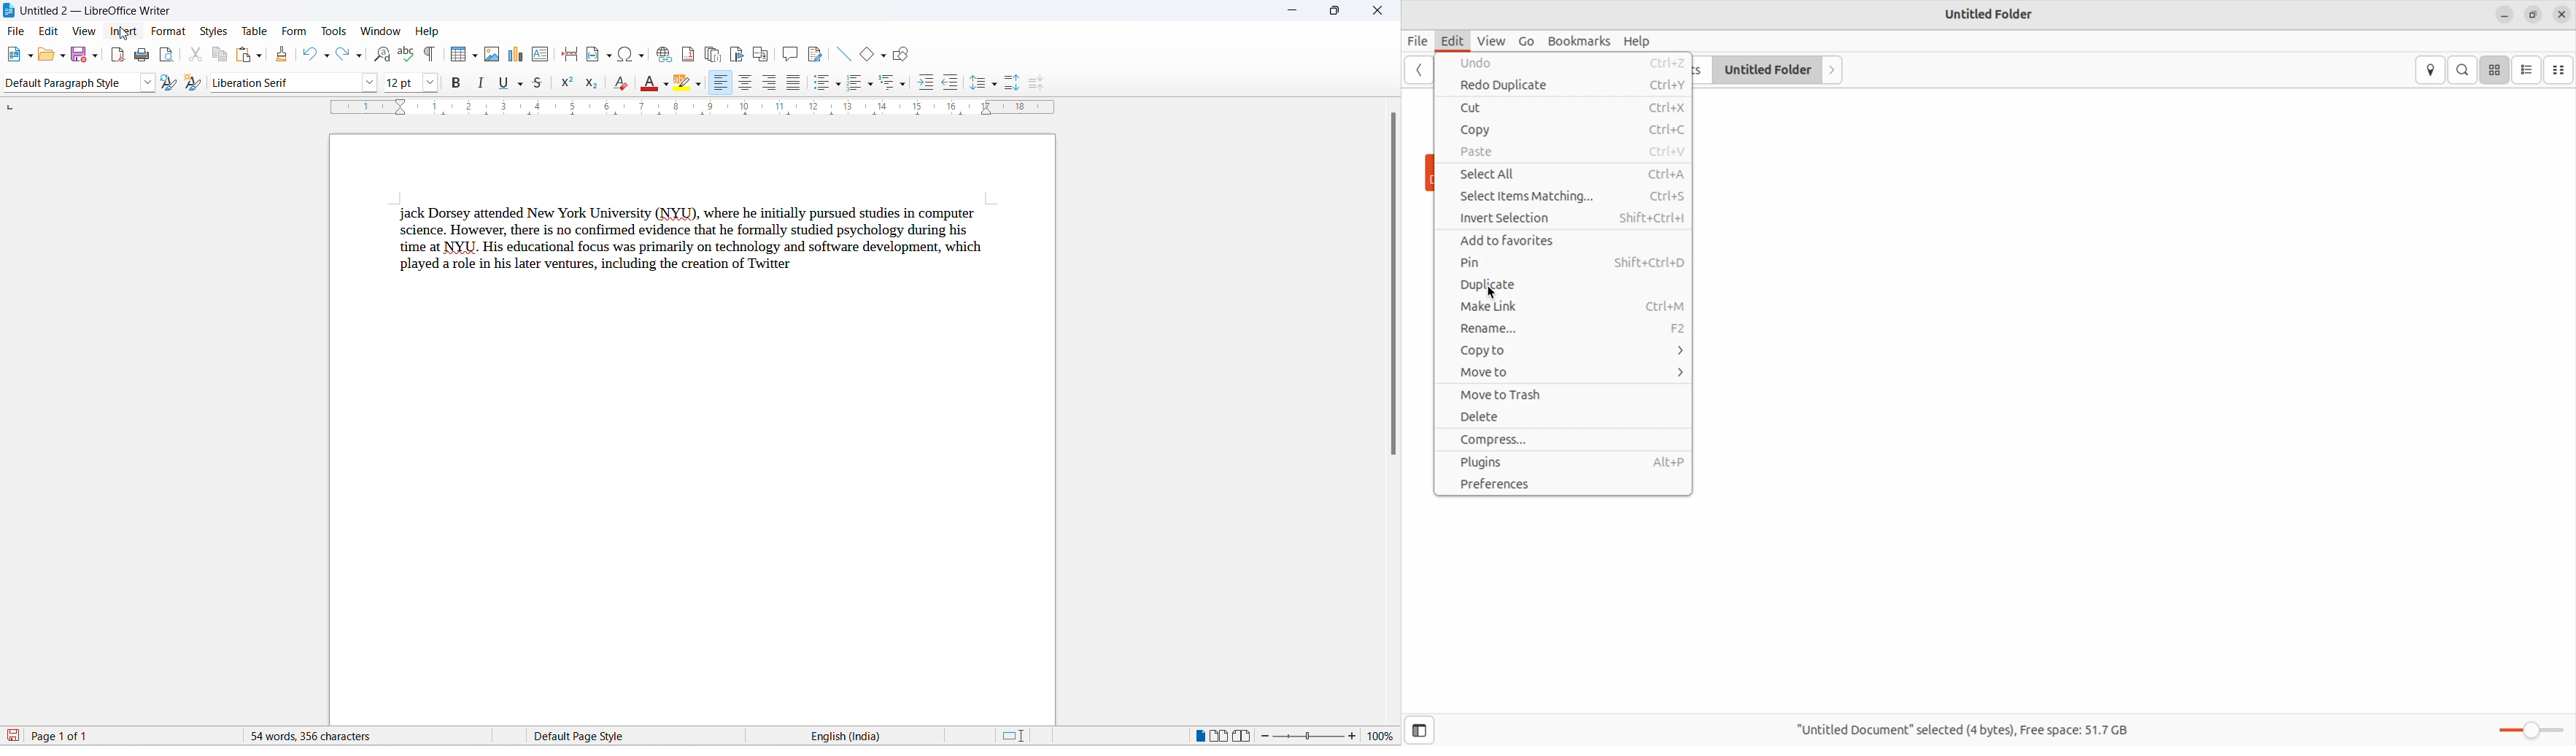 The width and height of the screenshot is (2576, 756). I want to click on paragraph style, so click(72, 82).